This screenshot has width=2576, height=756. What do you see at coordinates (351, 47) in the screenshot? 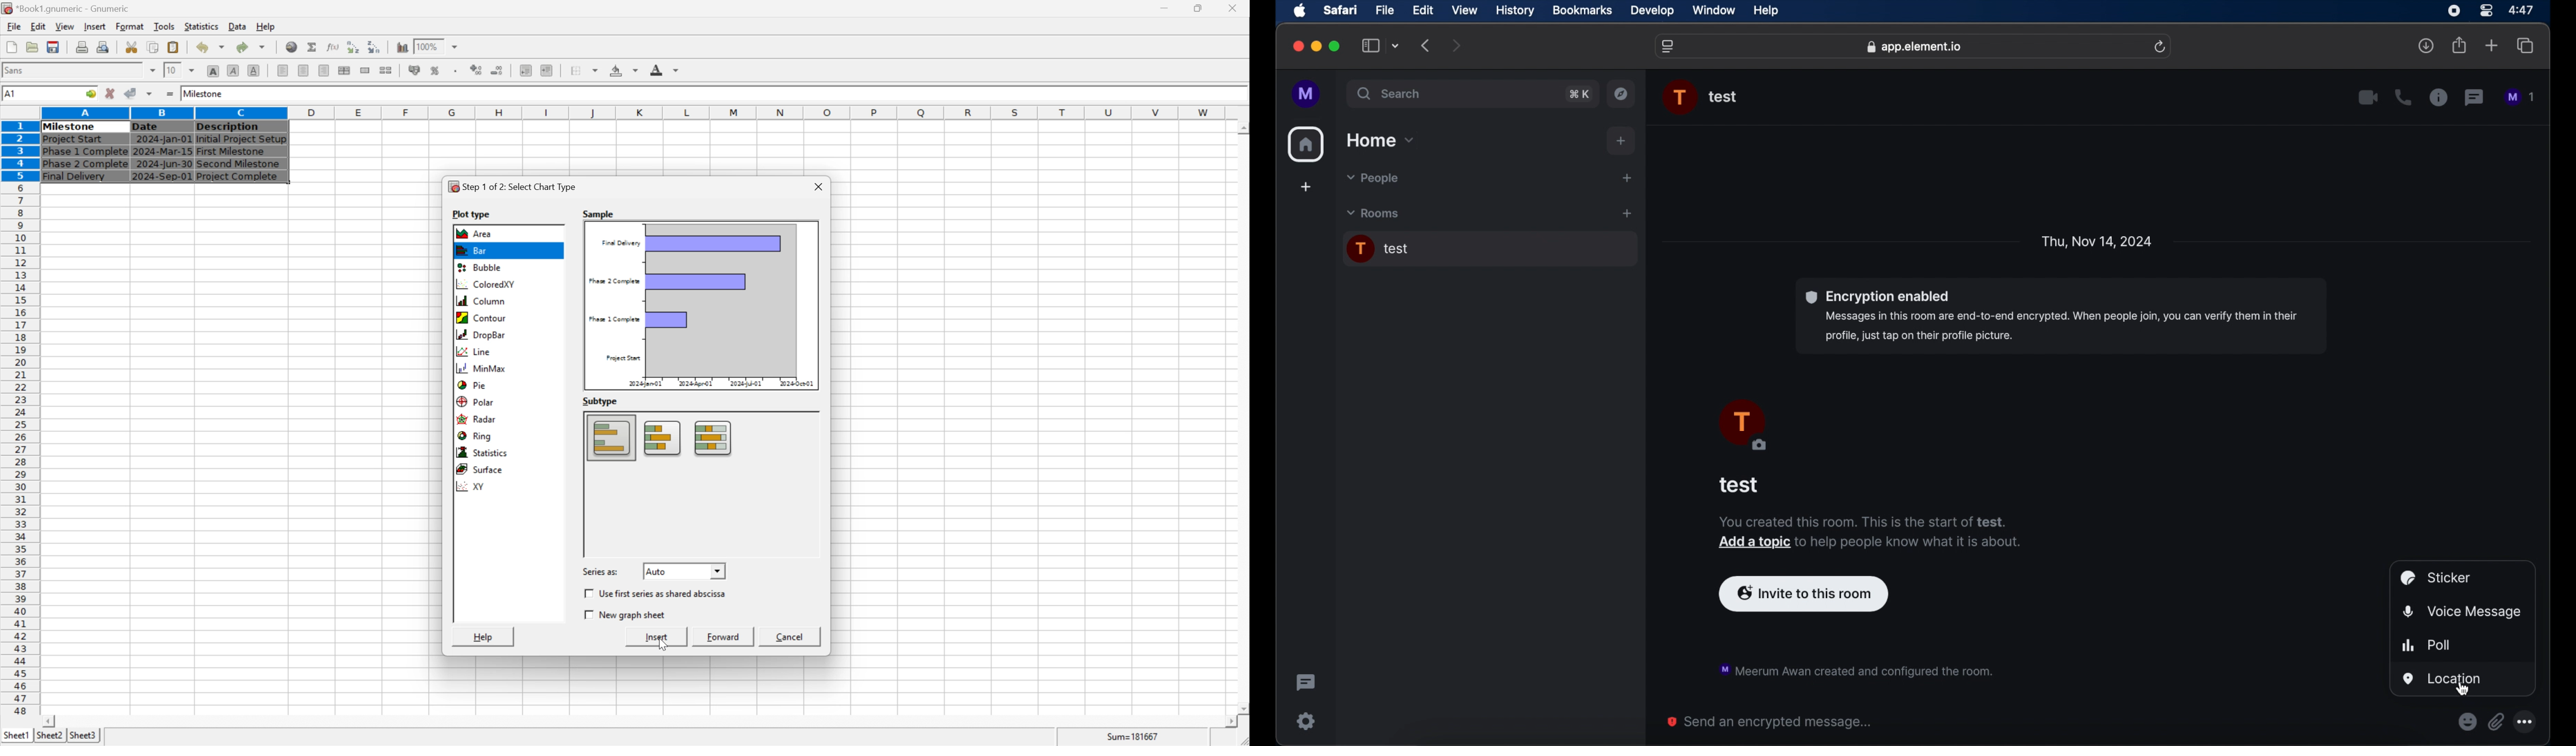
I see `Sort the selected region in increasing order based on the first column selected` at bounding box center [351, 47].